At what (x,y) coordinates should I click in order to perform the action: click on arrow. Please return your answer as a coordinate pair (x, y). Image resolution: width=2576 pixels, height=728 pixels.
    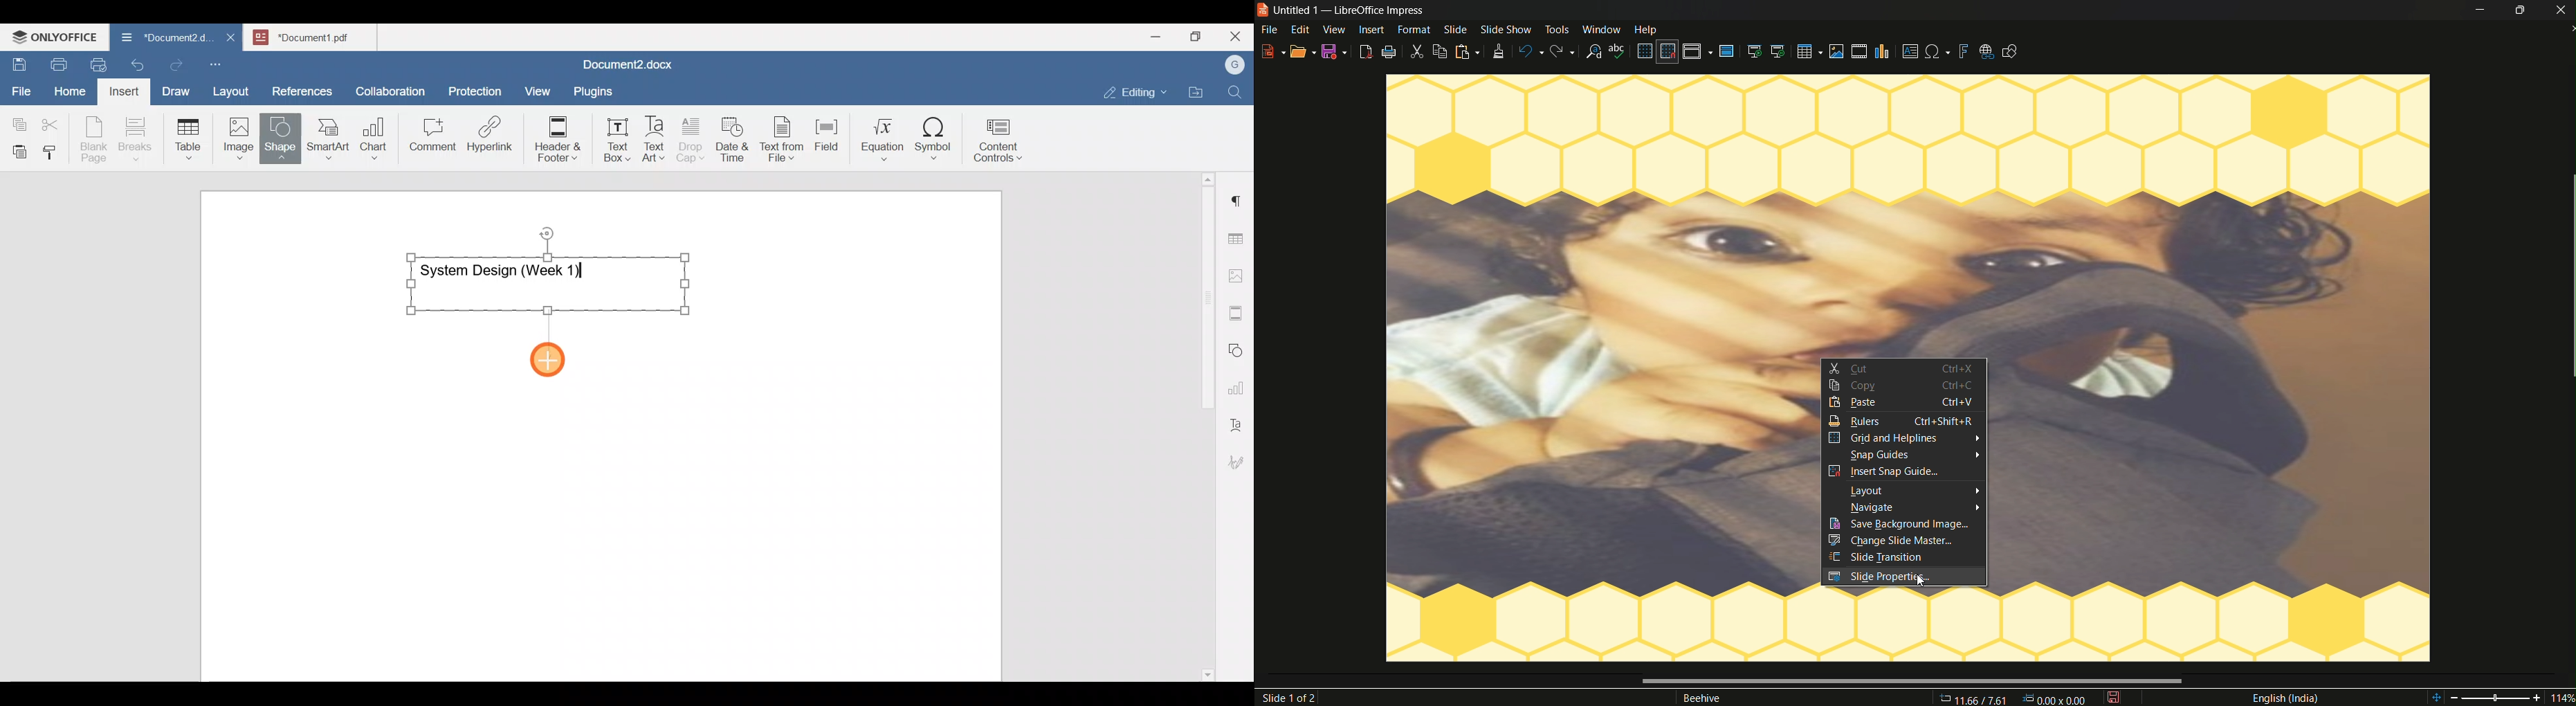
    Looking at the image, I should click on (1976, 509).